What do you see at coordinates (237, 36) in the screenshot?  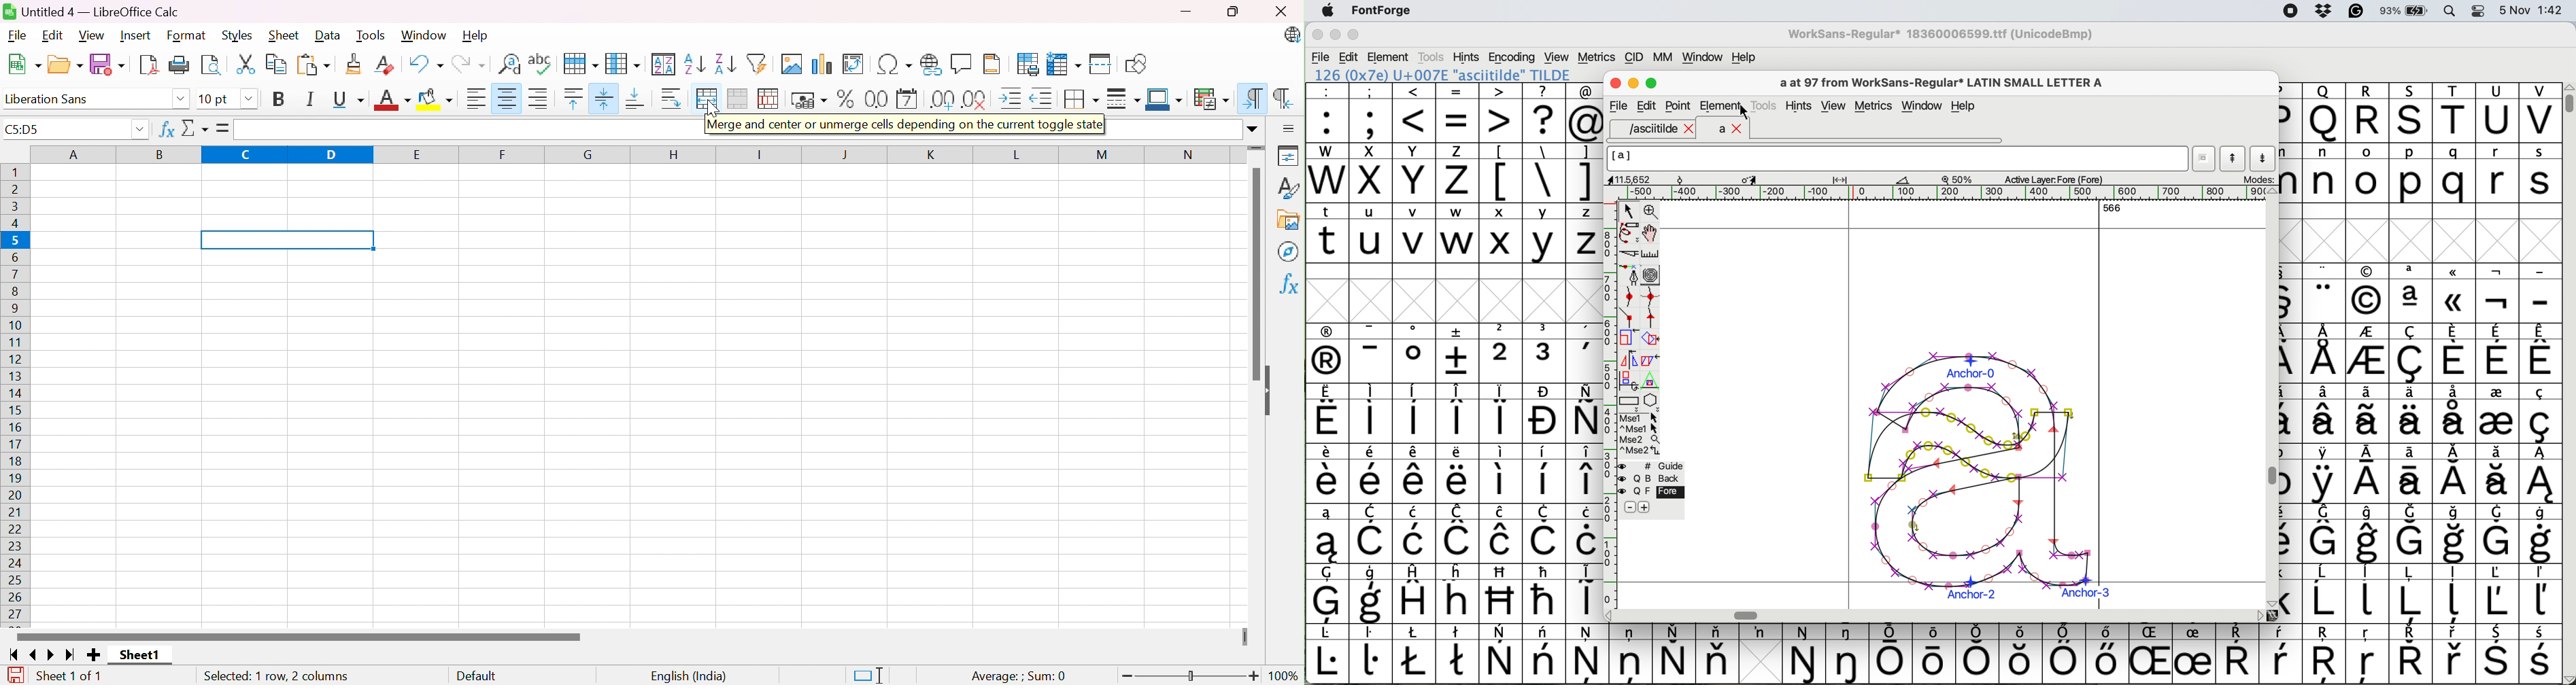 I see `Styles` at bounding box center [237, 36].